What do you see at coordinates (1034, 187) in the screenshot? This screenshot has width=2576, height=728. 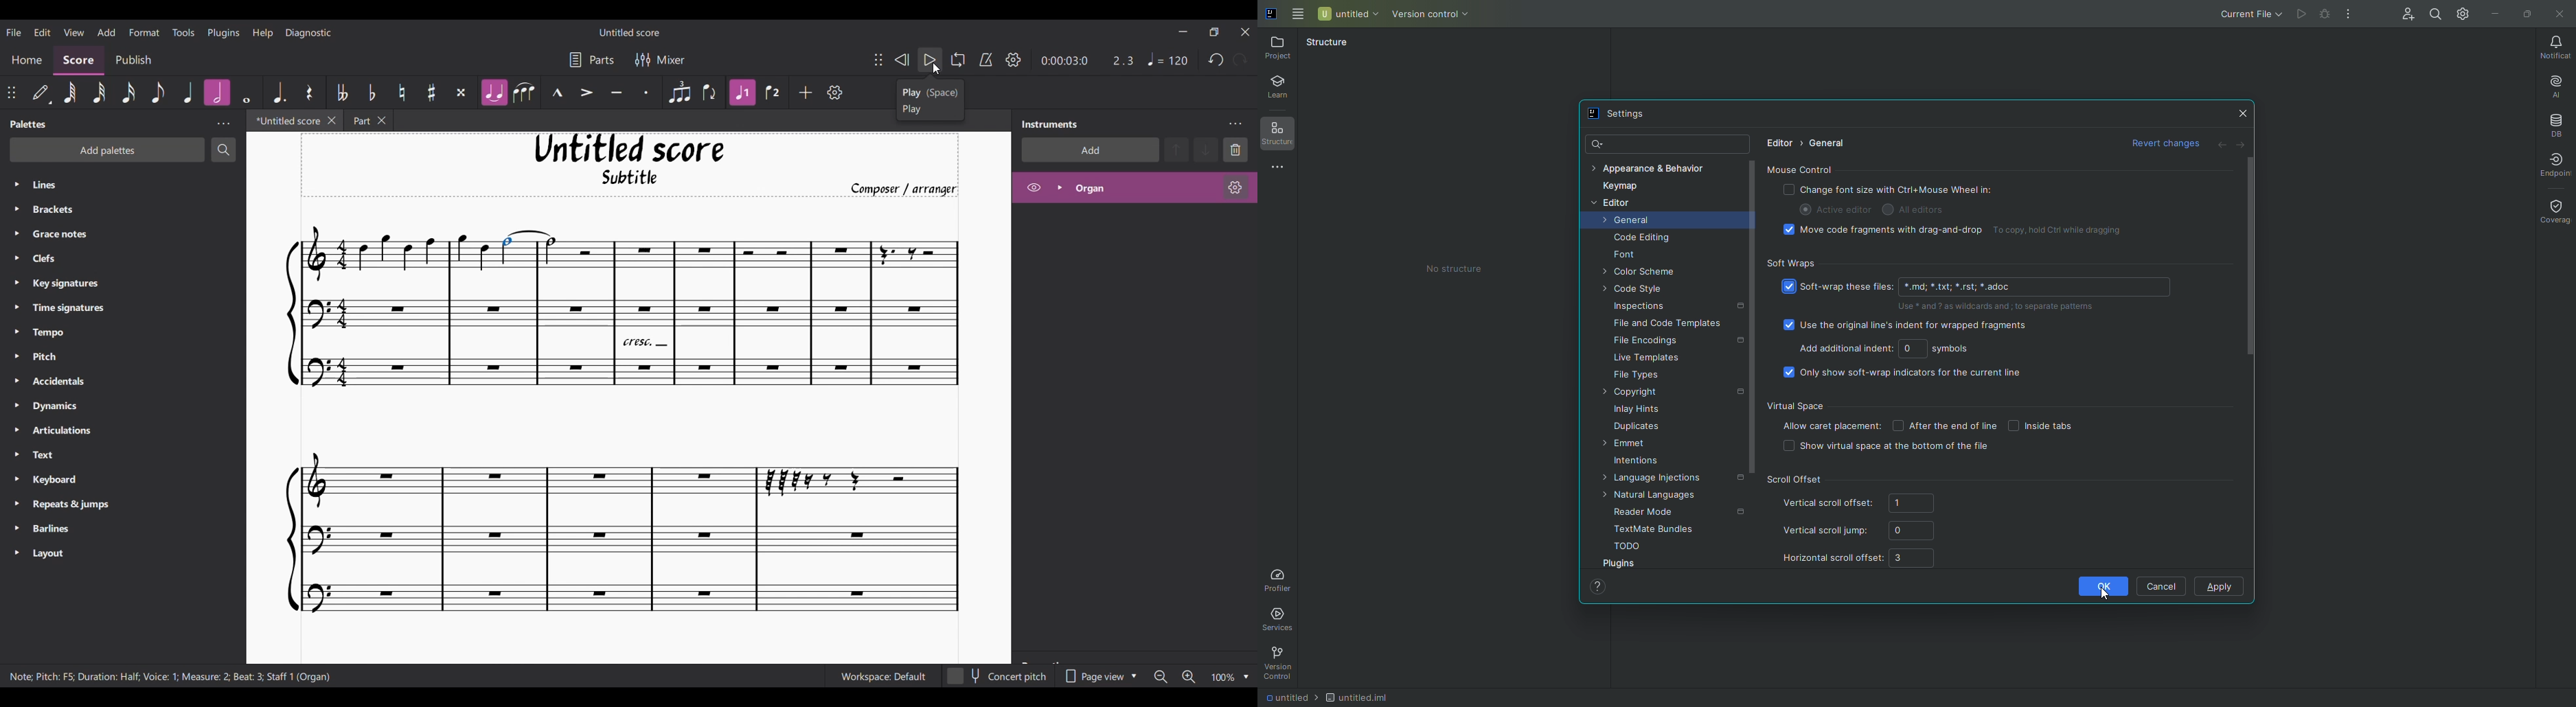 I see `Hide Organ on score` at bounding box center [1034, 187].